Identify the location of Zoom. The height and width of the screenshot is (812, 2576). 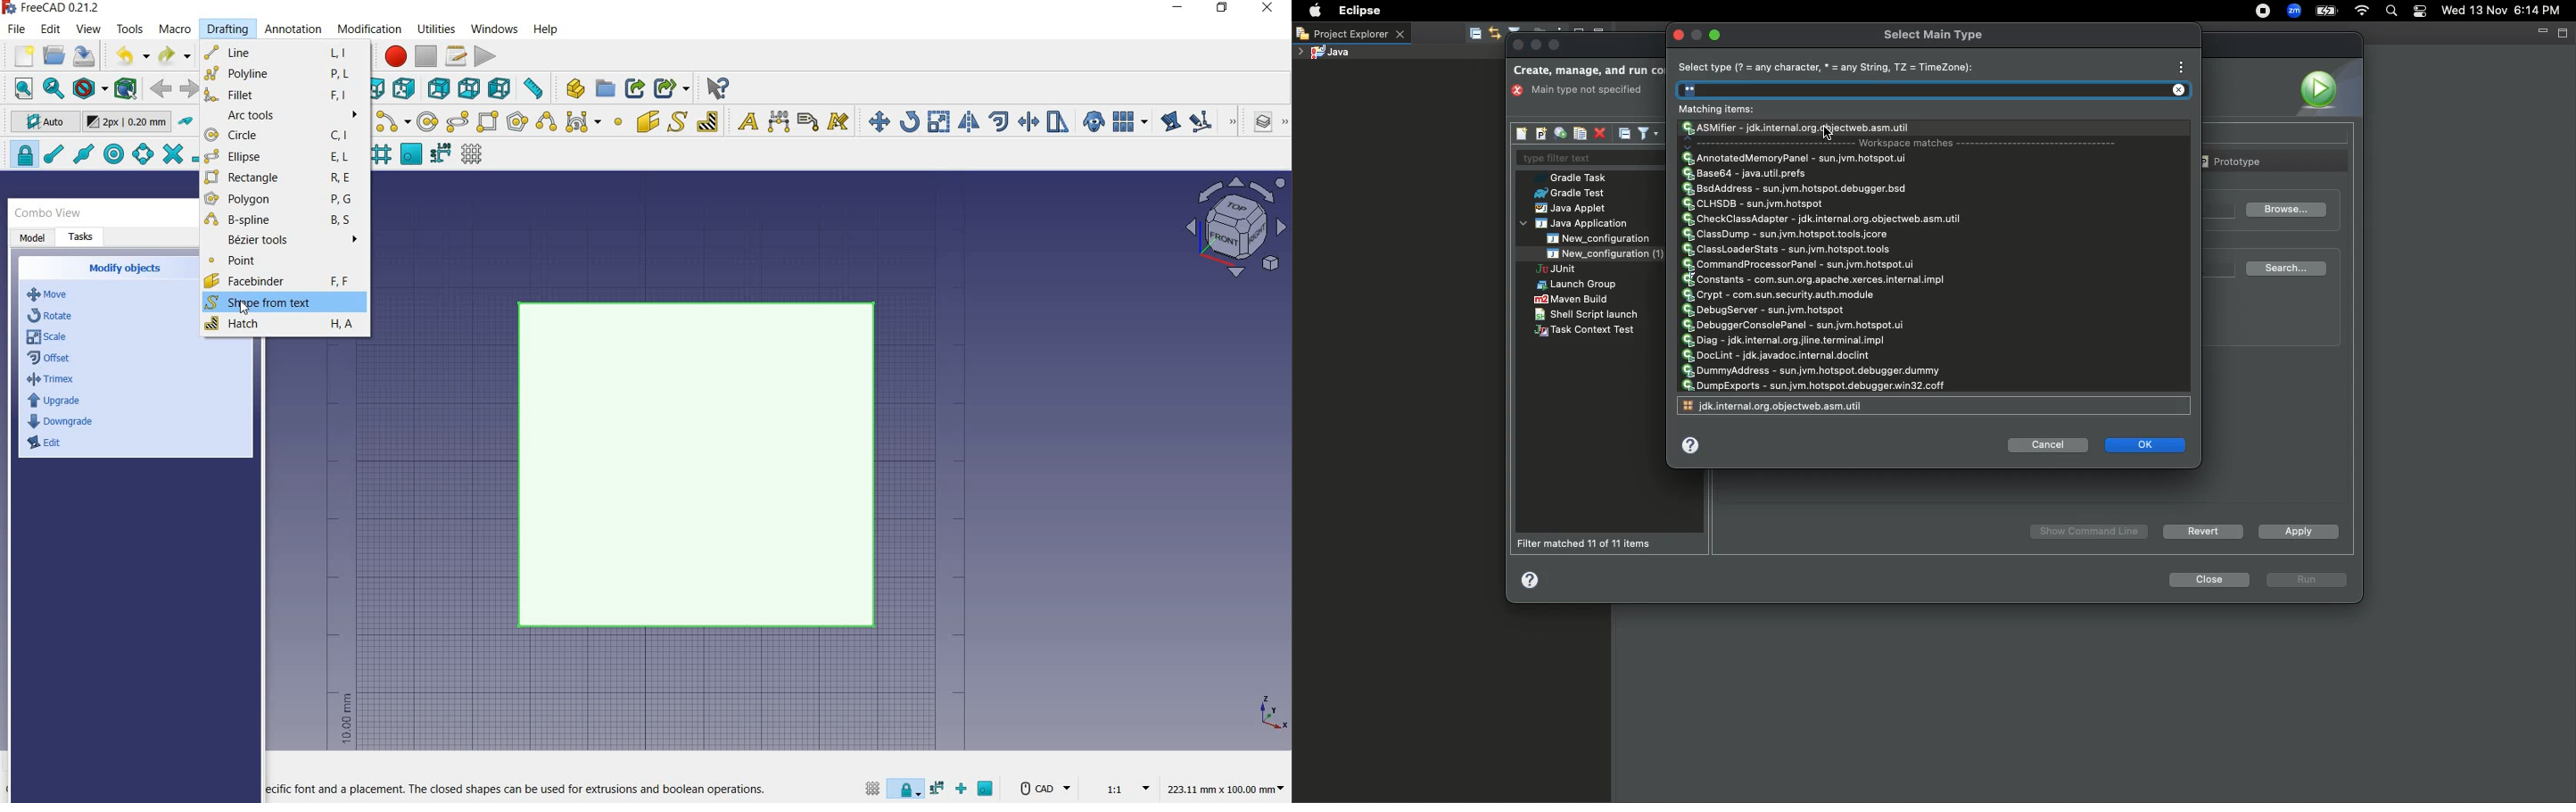
(2291, 12).